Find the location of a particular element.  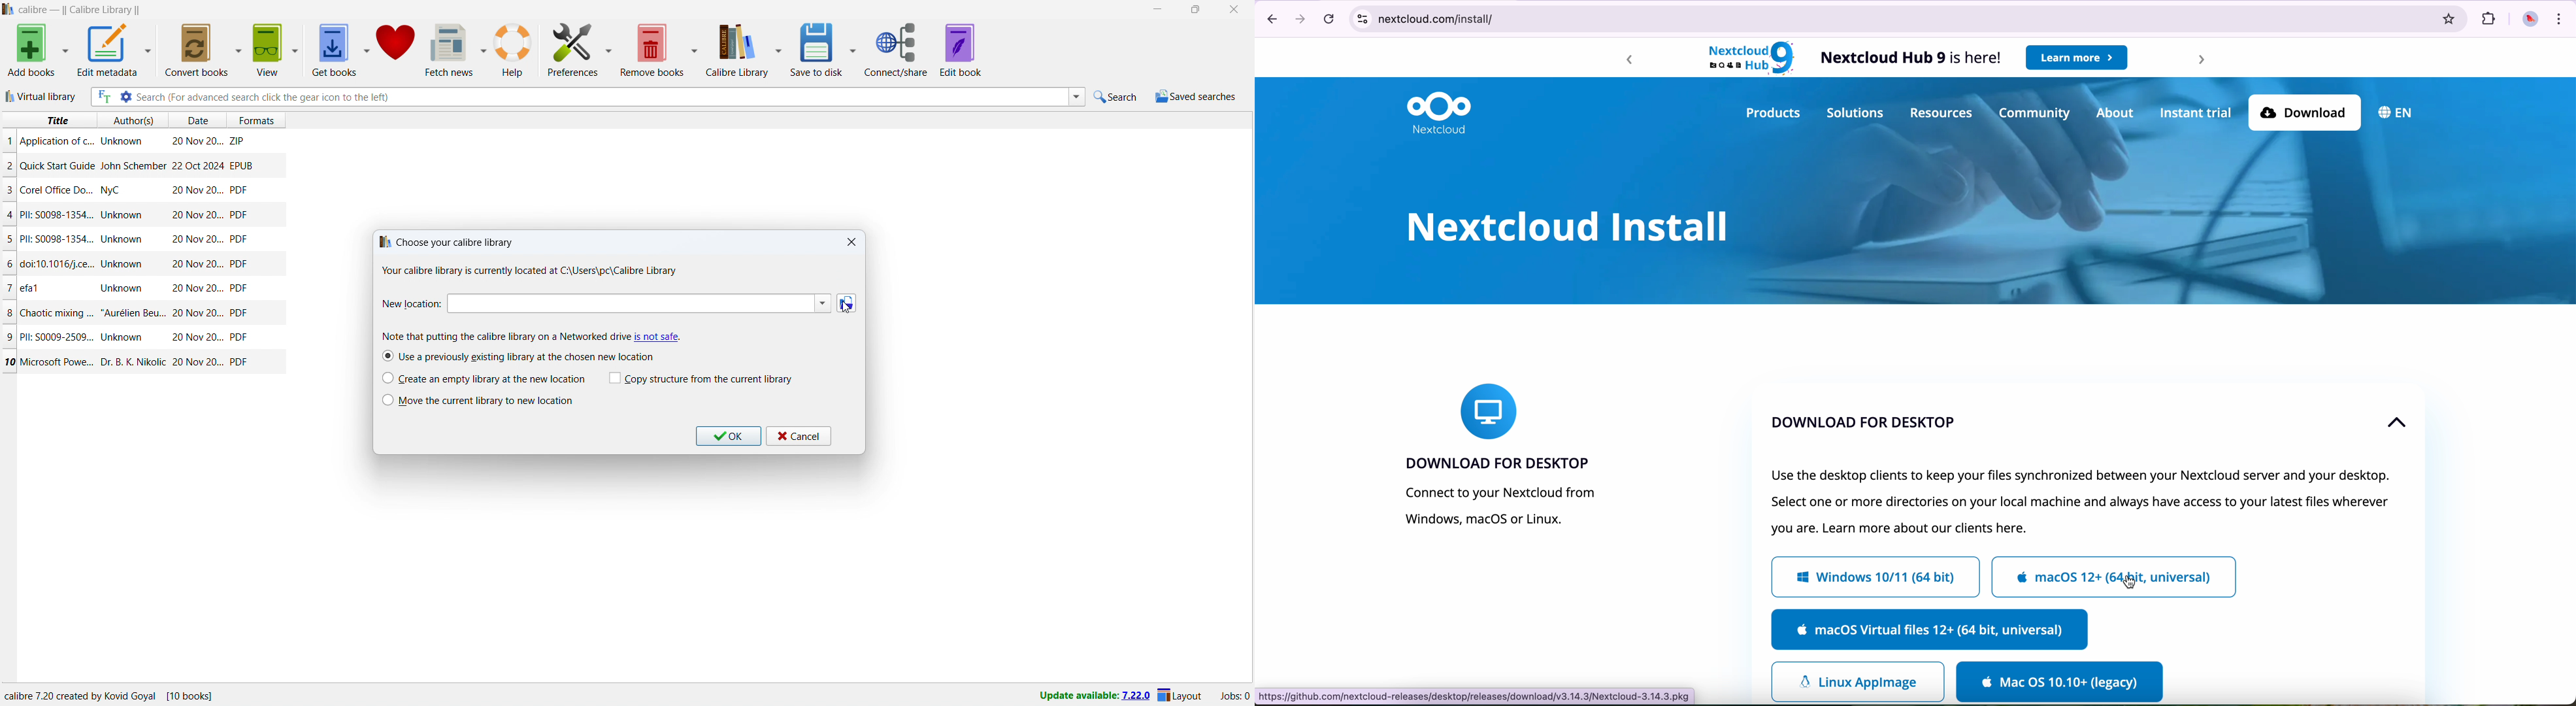

connect/share is located at coordinates (896, 50).